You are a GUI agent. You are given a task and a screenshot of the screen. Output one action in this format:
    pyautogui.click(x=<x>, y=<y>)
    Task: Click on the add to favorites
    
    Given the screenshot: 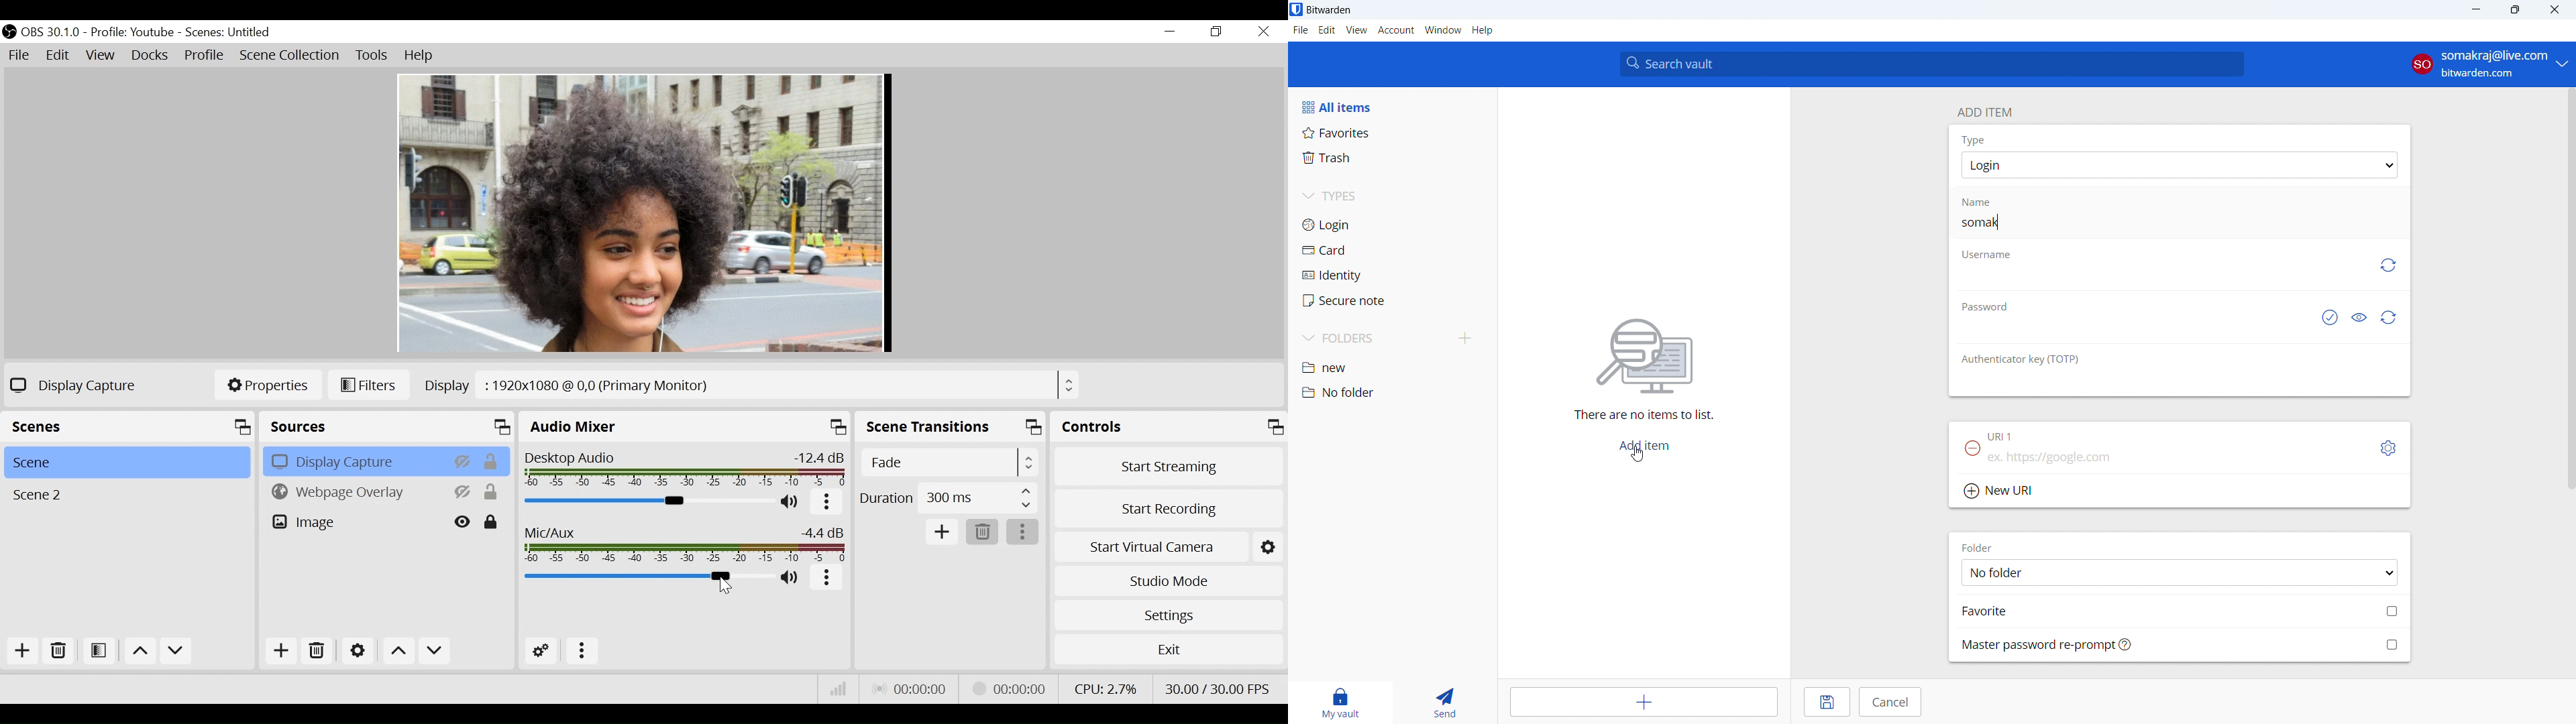 What is the action you would take?
    pyautogui.click(x=2180, y=610)
    